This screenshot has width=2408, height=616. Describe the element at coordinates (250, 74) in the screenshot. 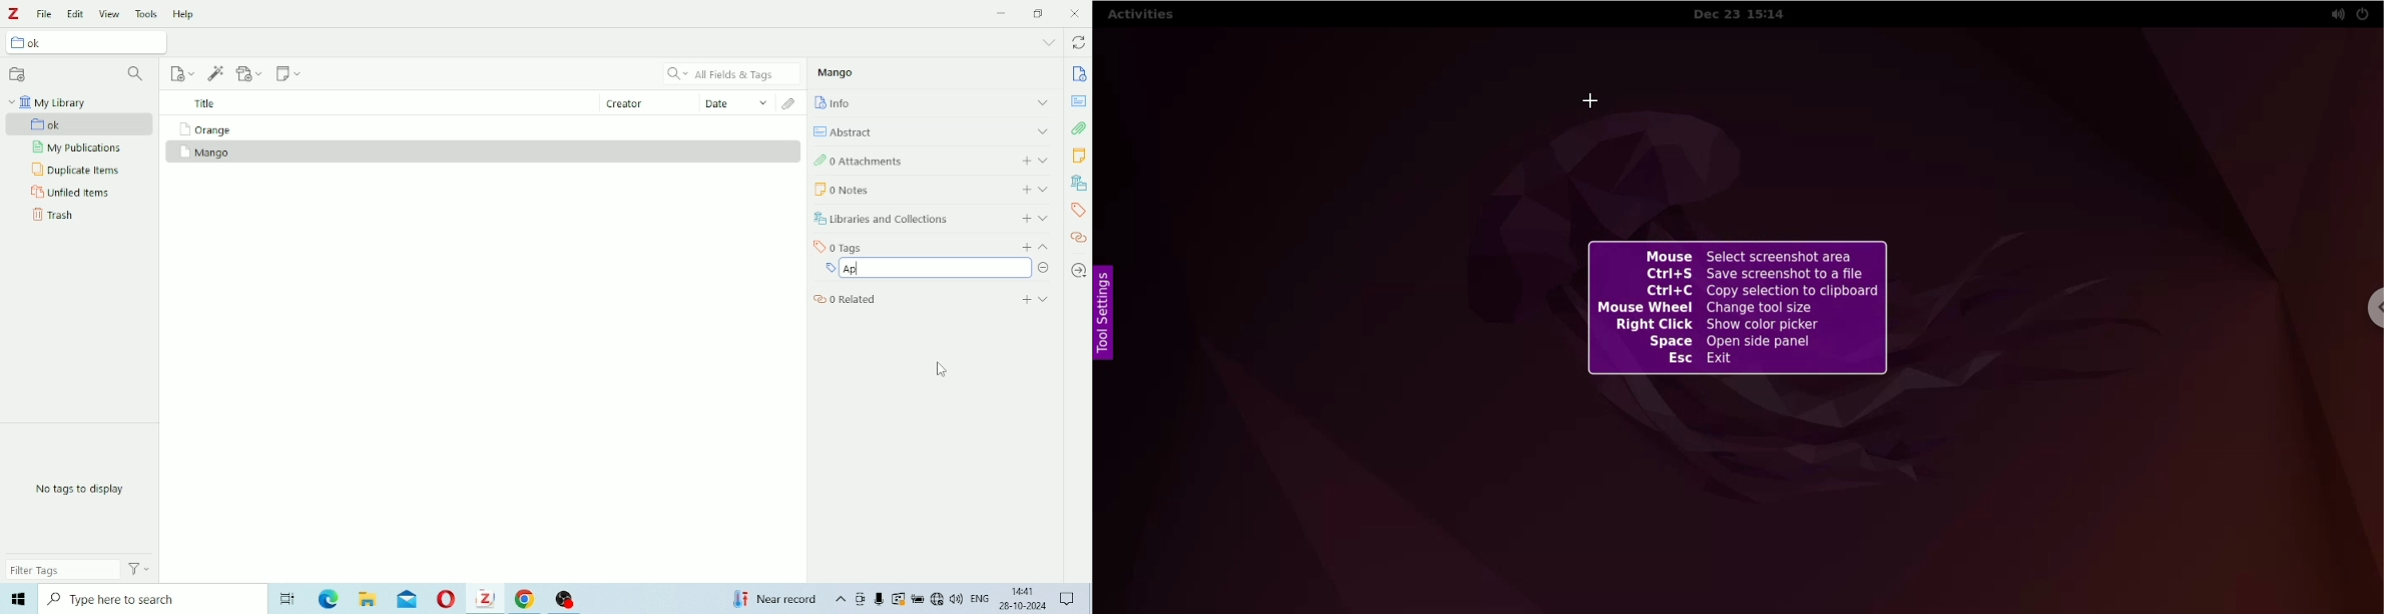

I see `Add Attachment` at that location.